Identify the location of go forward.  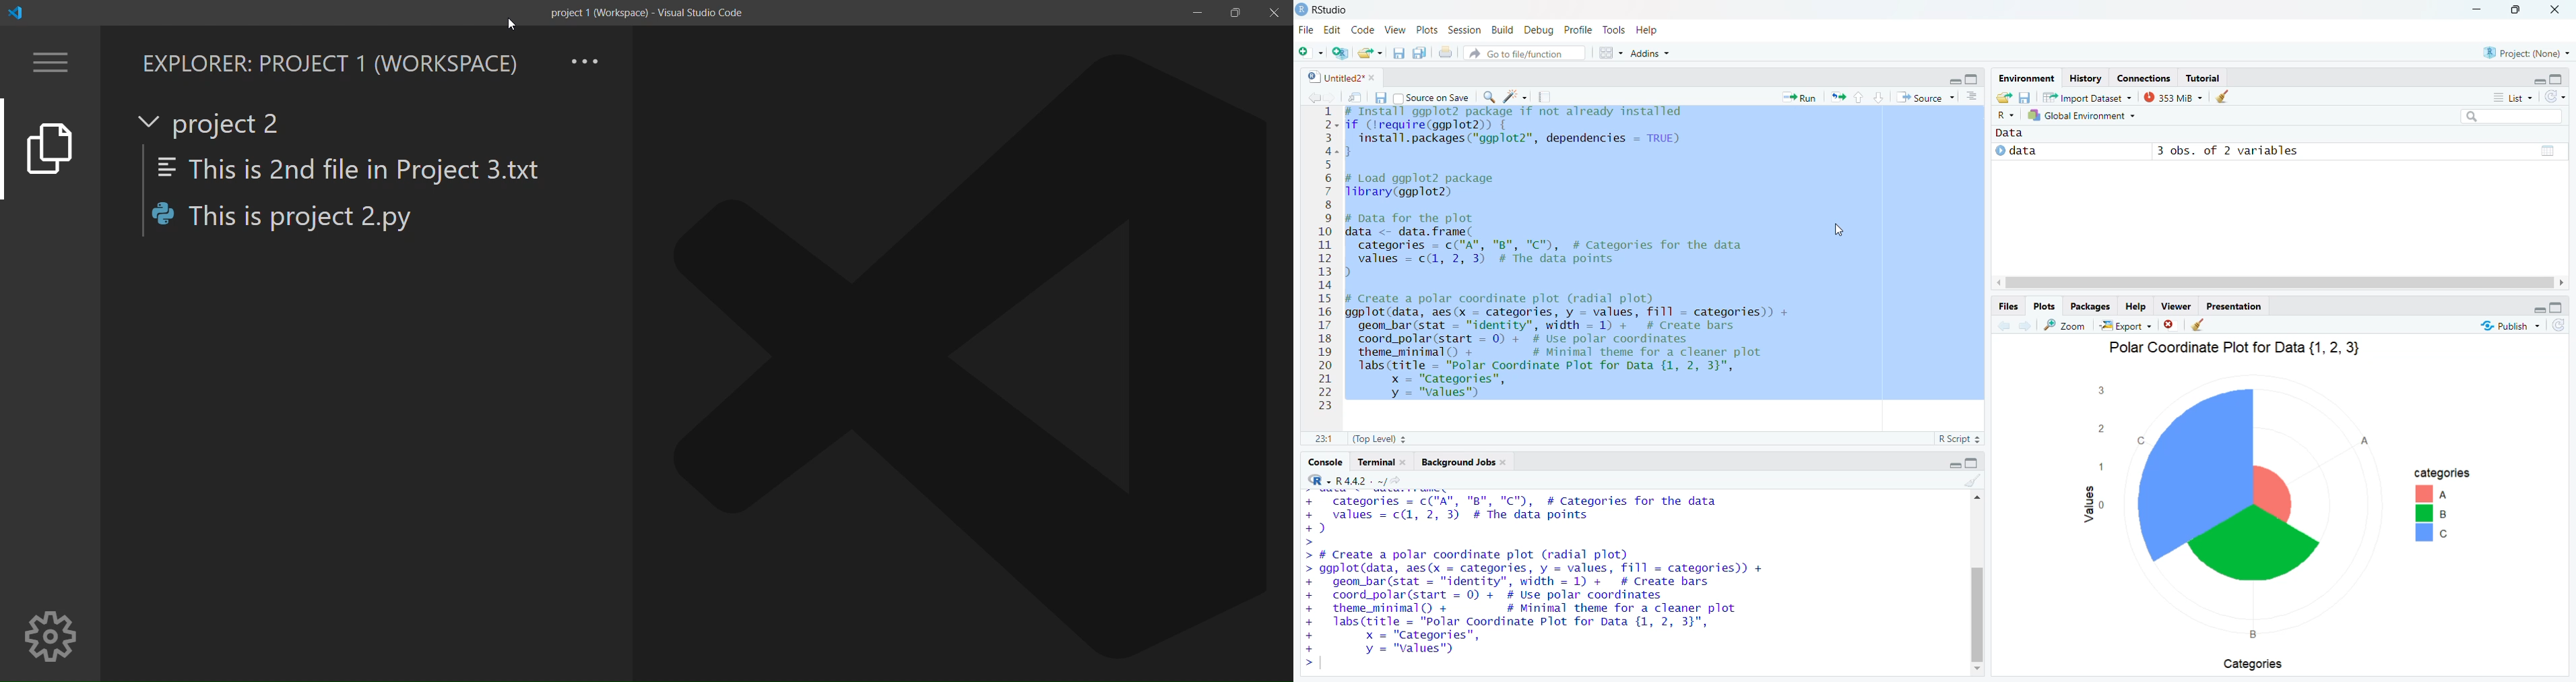
(2029, 327).